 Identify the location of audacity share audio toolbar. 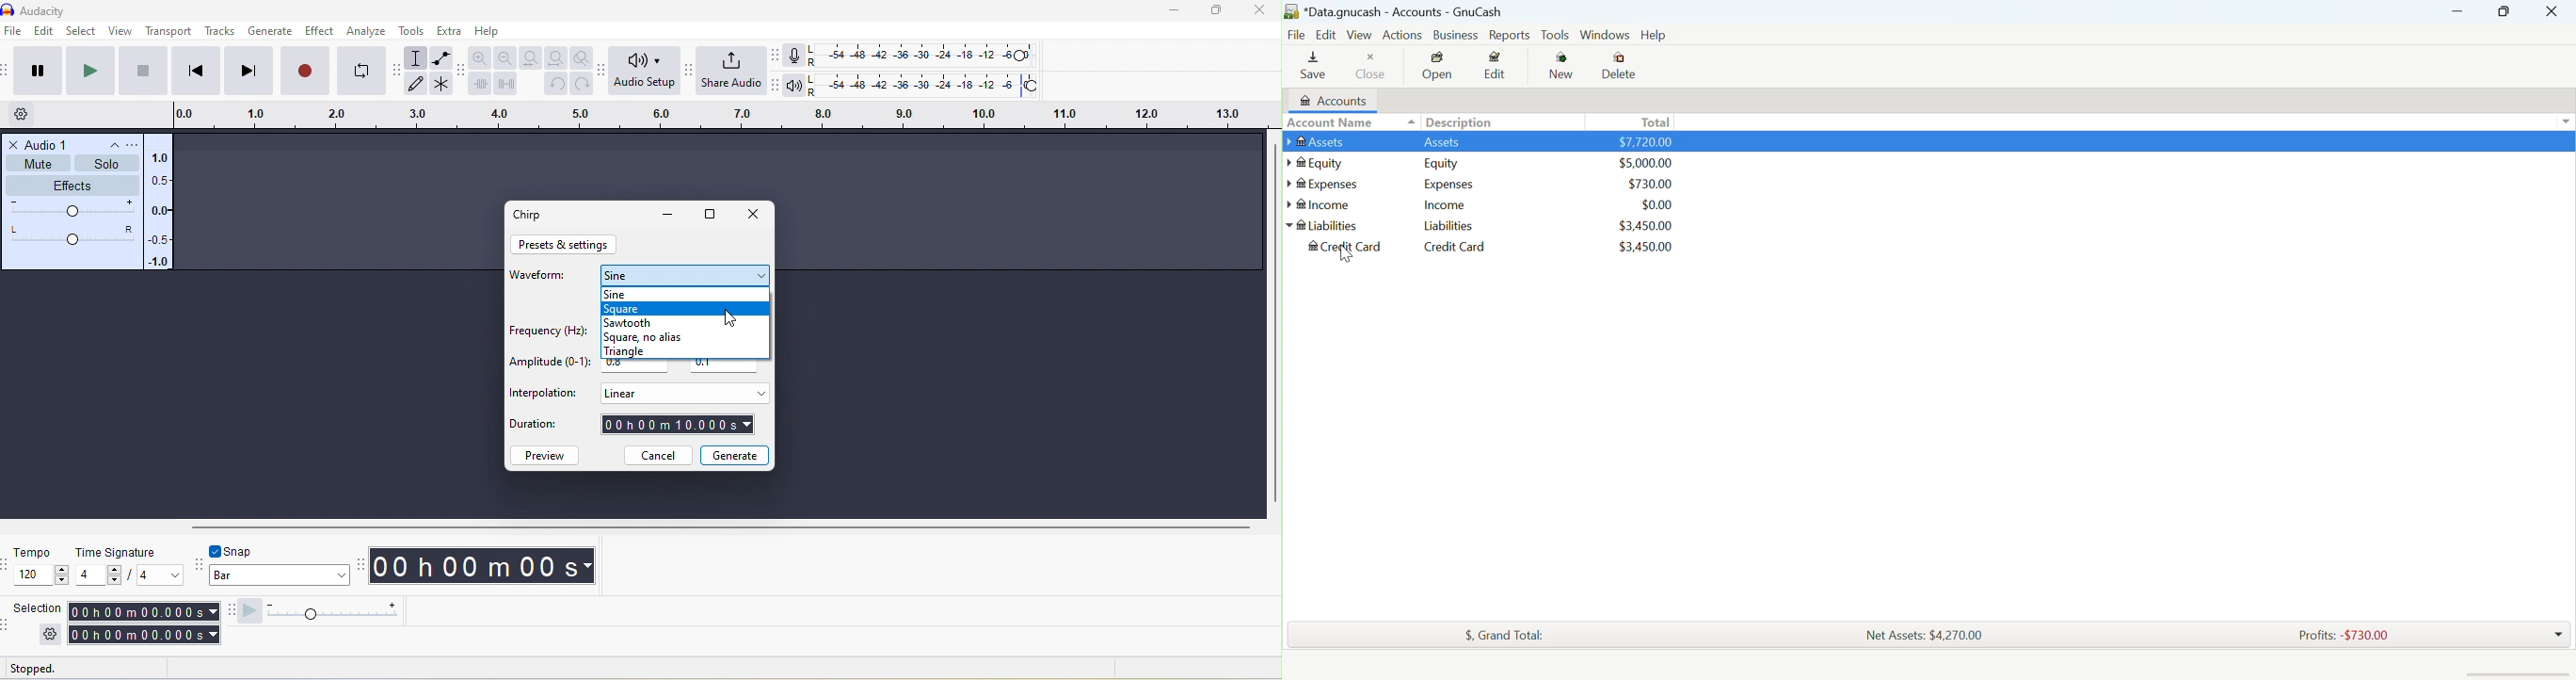
(693, 75).